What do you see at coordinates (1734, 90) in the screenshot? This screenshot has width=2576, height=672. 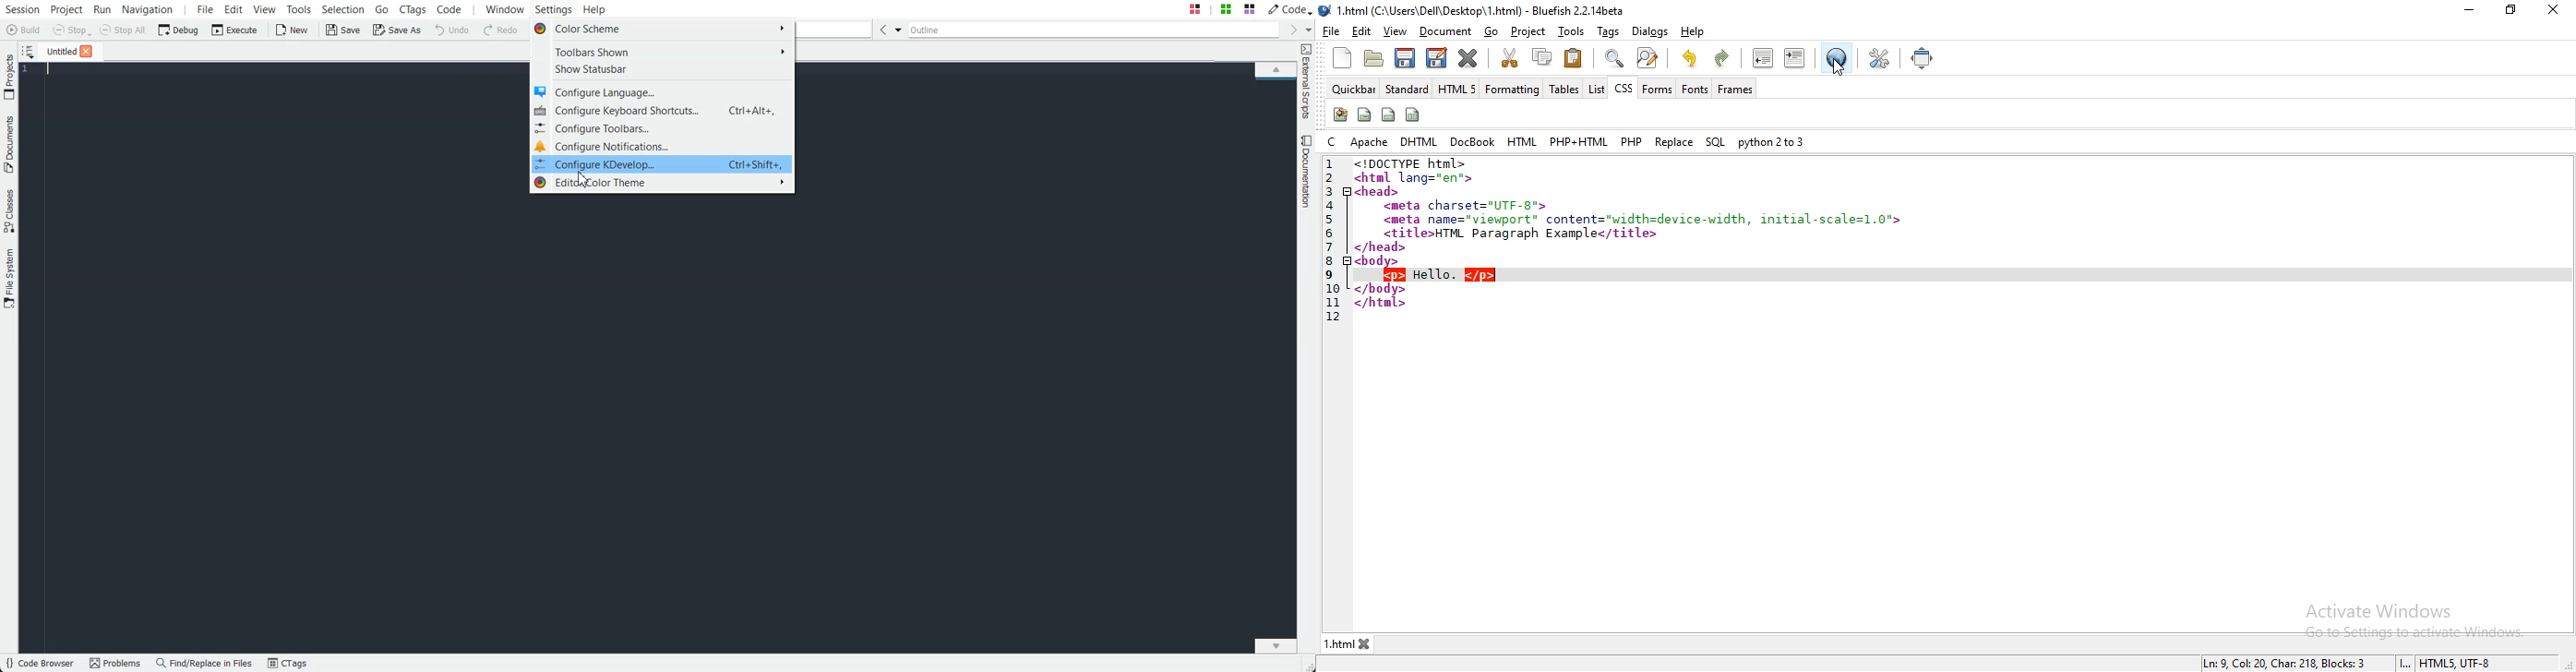 I see `frames` at bounding box center [1734, 90].